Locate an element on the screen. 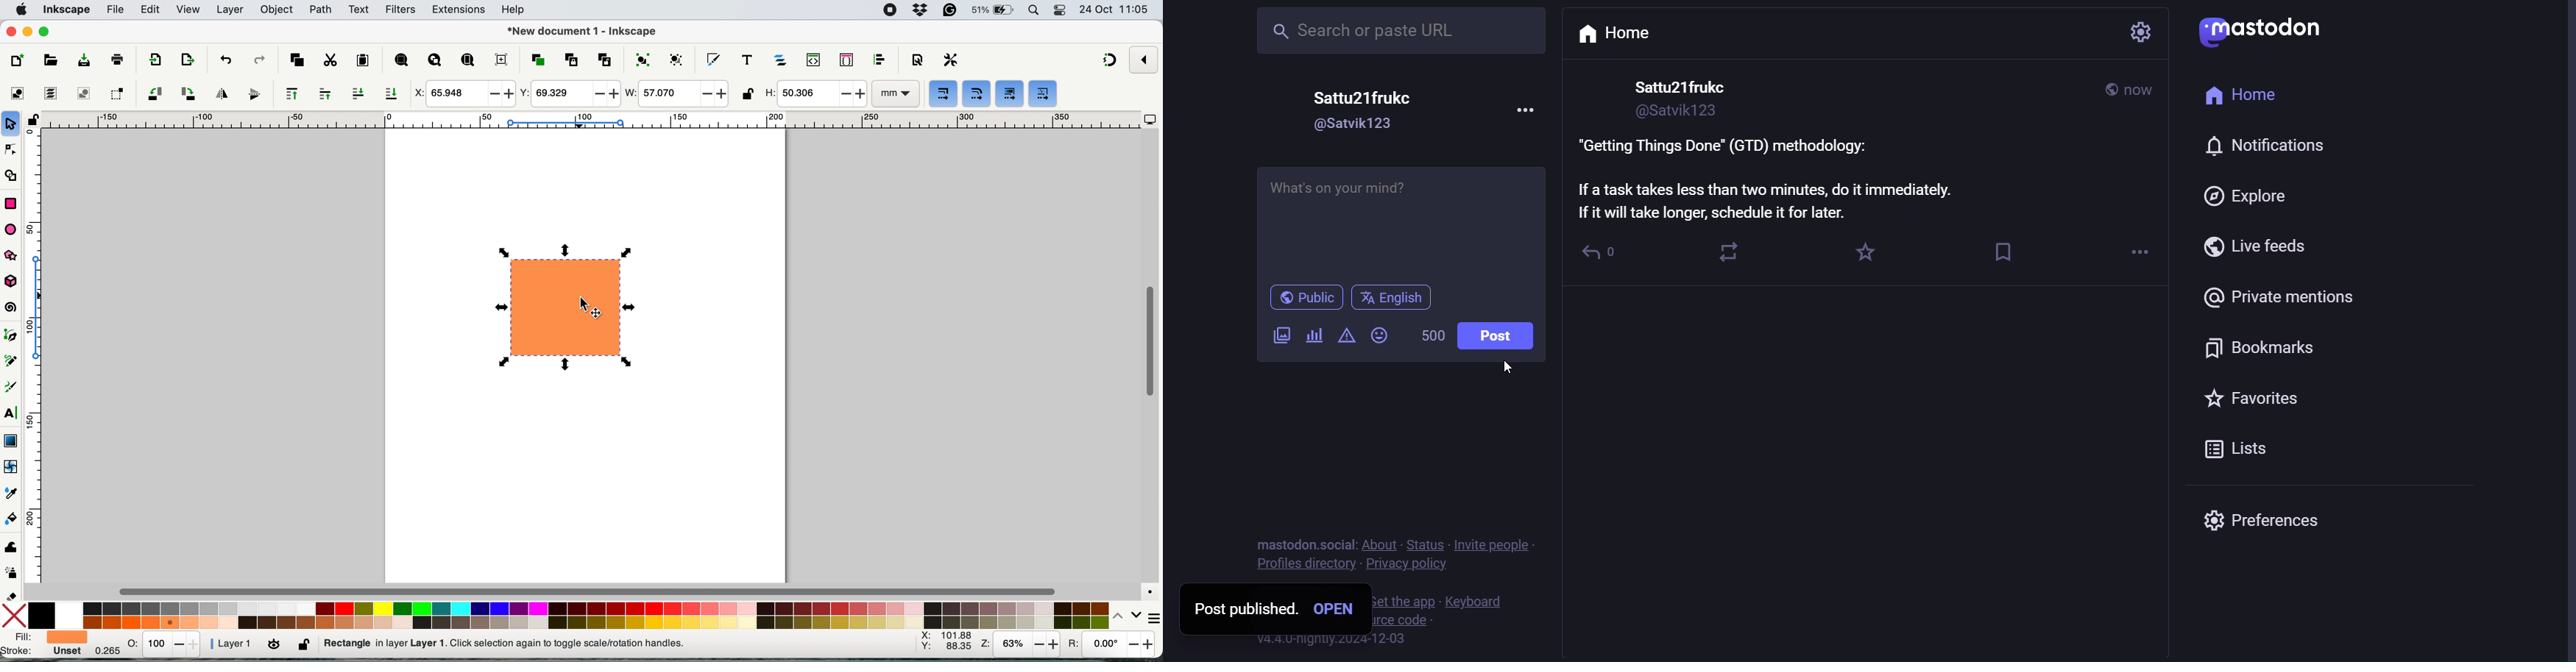 The height and width of the screenshot is (672, 2576). filters is located at coordinates (401, 10).